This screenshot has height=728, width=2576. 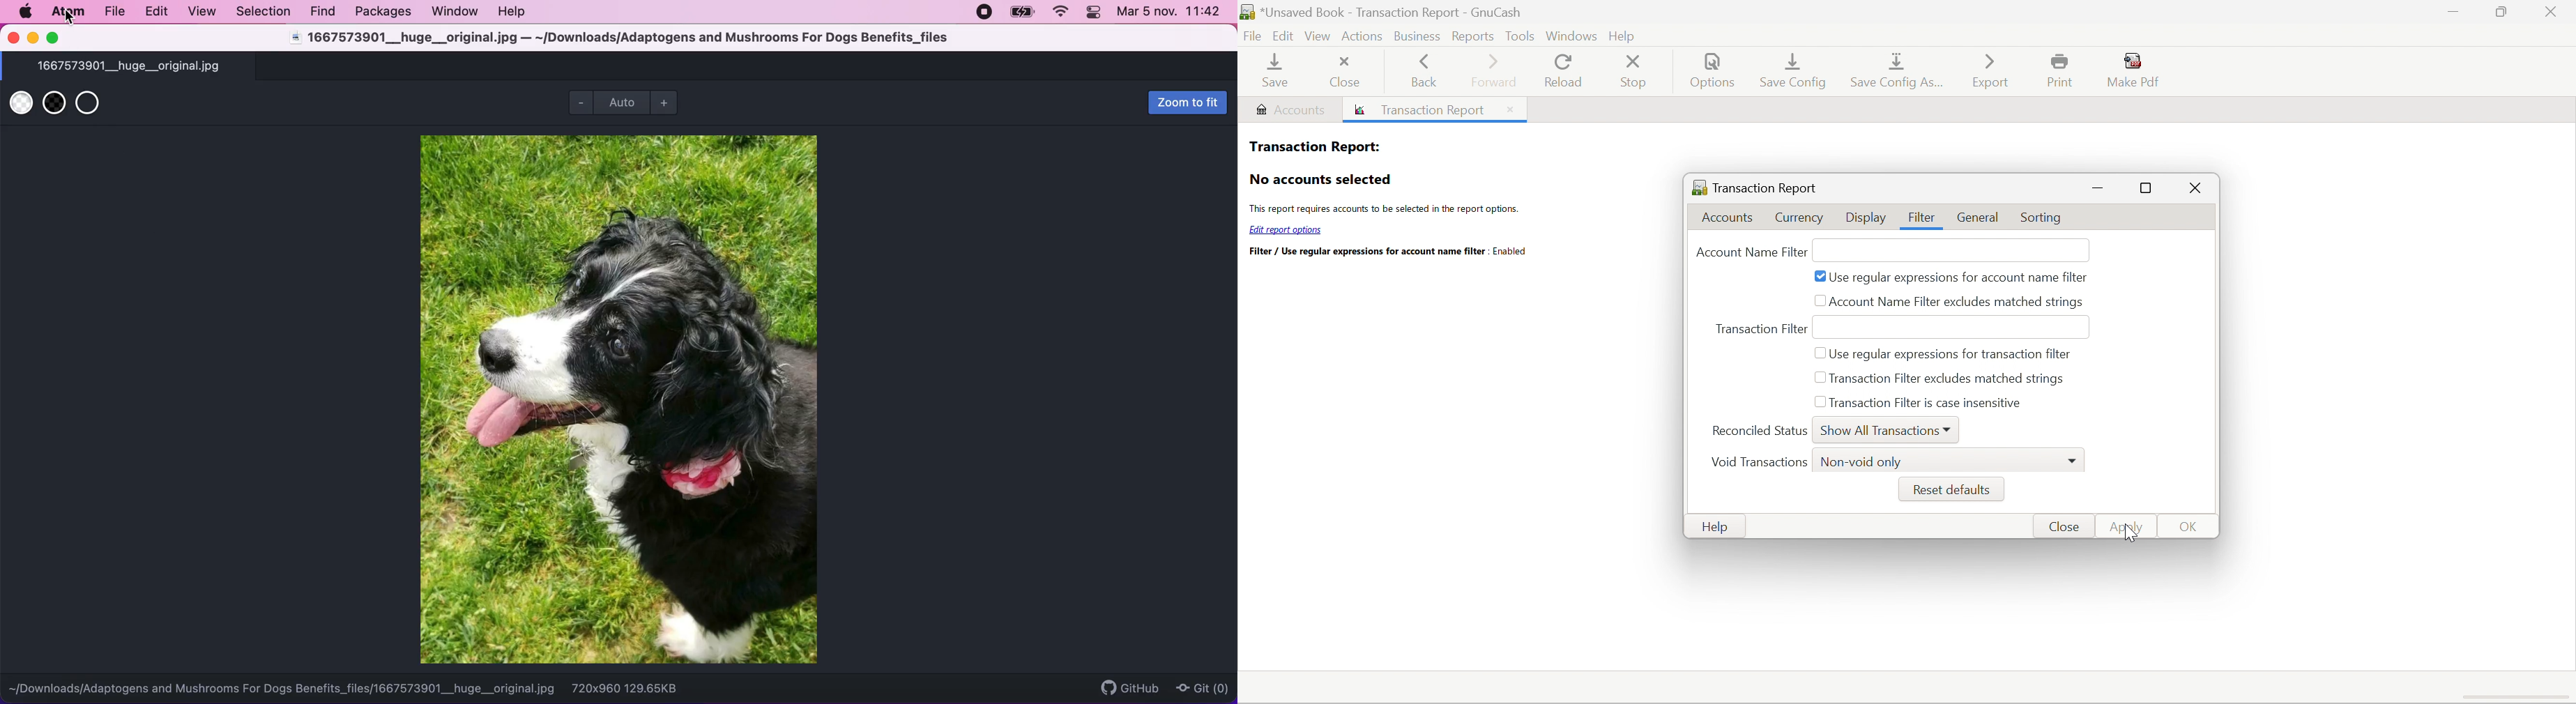 What do you see at coordinates (156, 11) in the screenshot?
I see `edit` at bounding box center [156, 11].